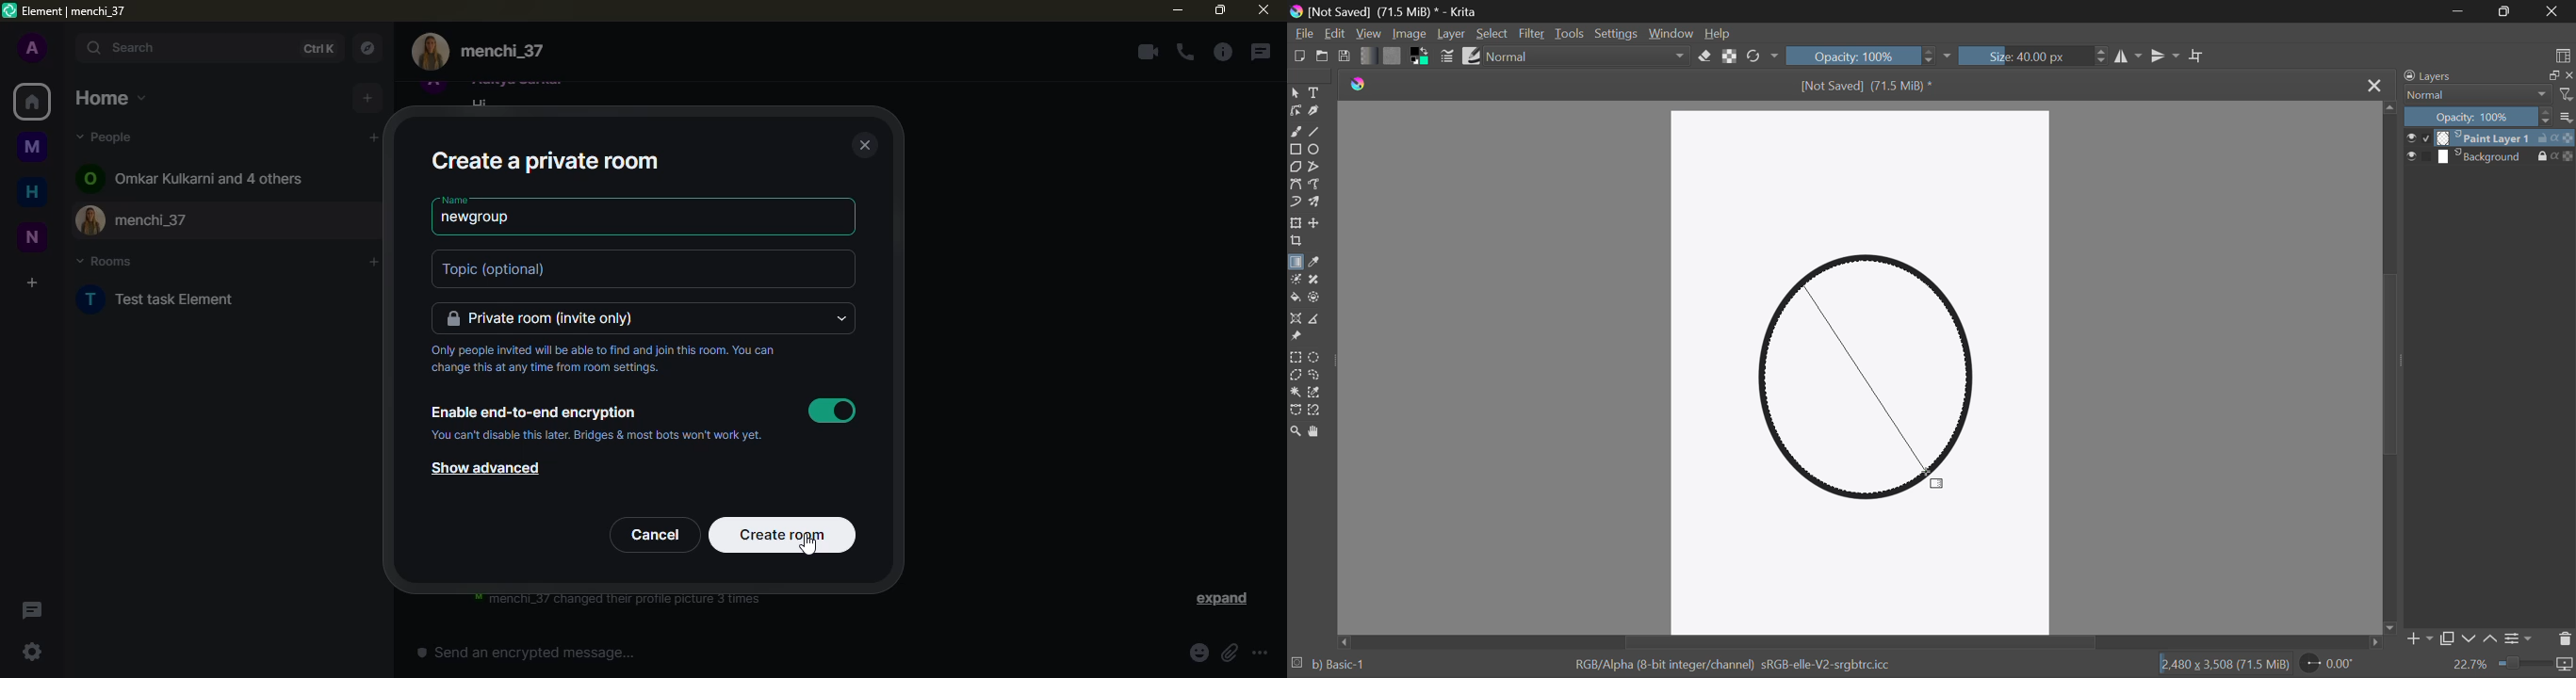 Image resolution: width=2576 pixels, height=700 pixels. Describe the element at coordinates (367, 98) in the screenshot. I see `add` at that location.